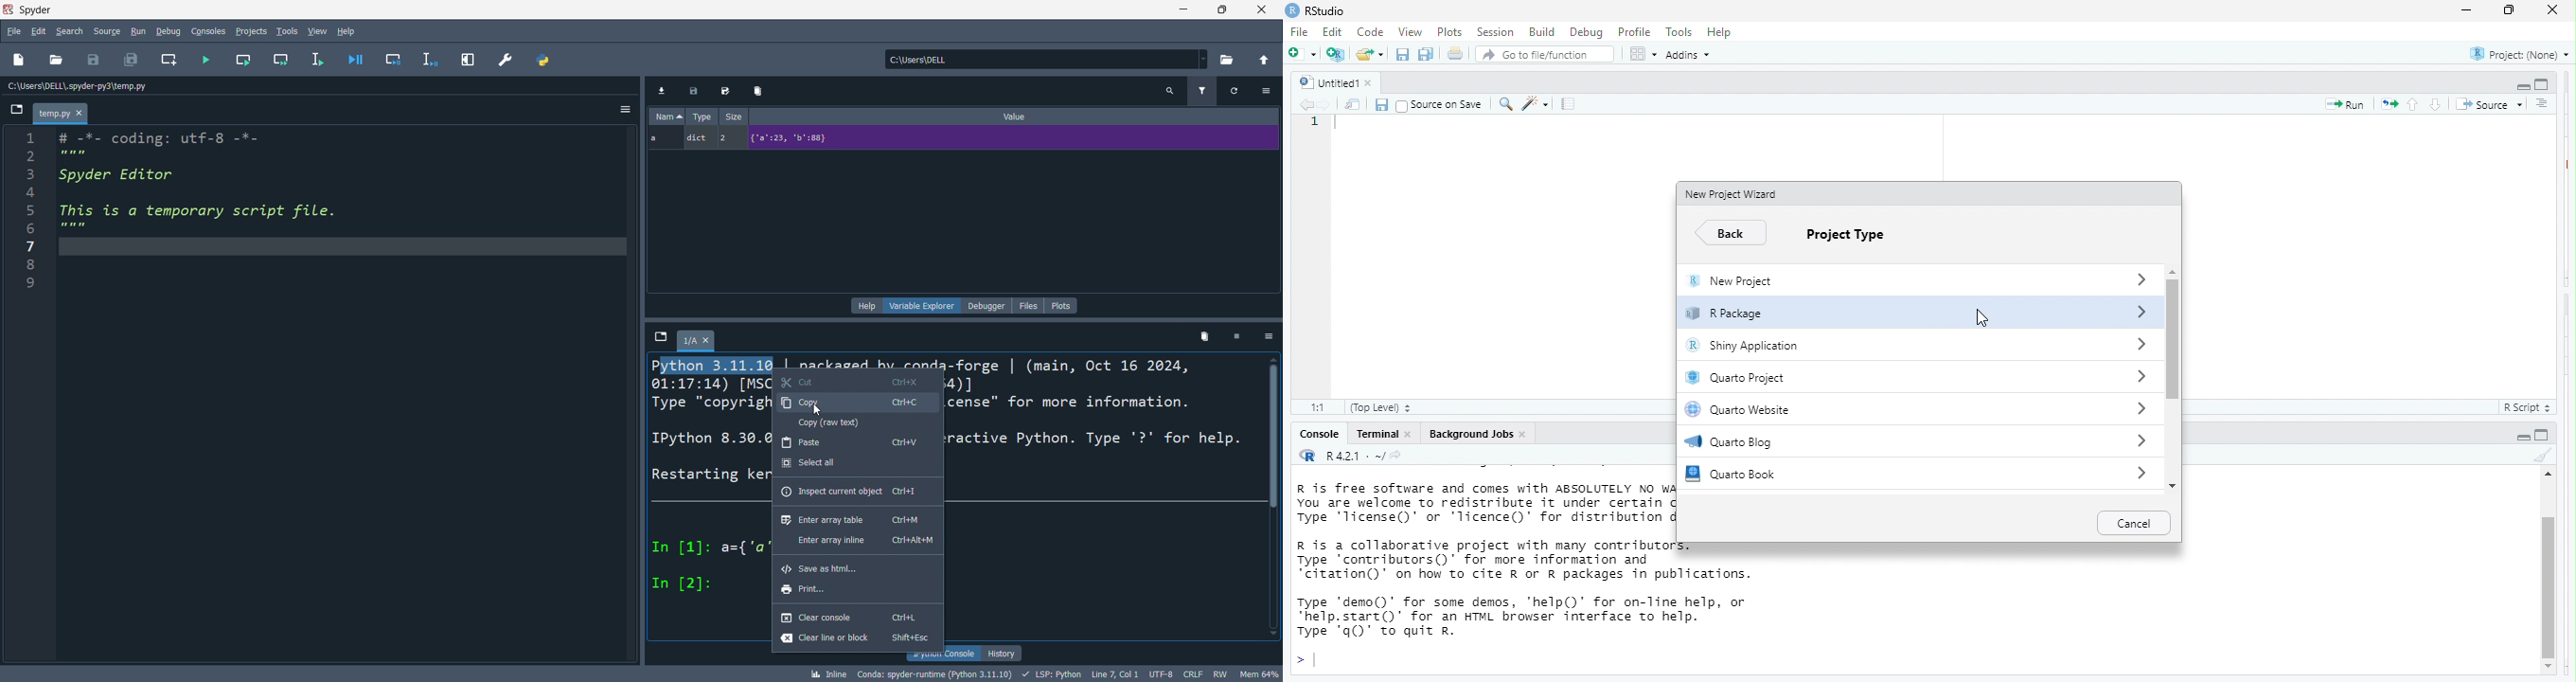 This screenshot has height=700, width=2576. I want to click on go back to the previous source location, so click(1307, 105).